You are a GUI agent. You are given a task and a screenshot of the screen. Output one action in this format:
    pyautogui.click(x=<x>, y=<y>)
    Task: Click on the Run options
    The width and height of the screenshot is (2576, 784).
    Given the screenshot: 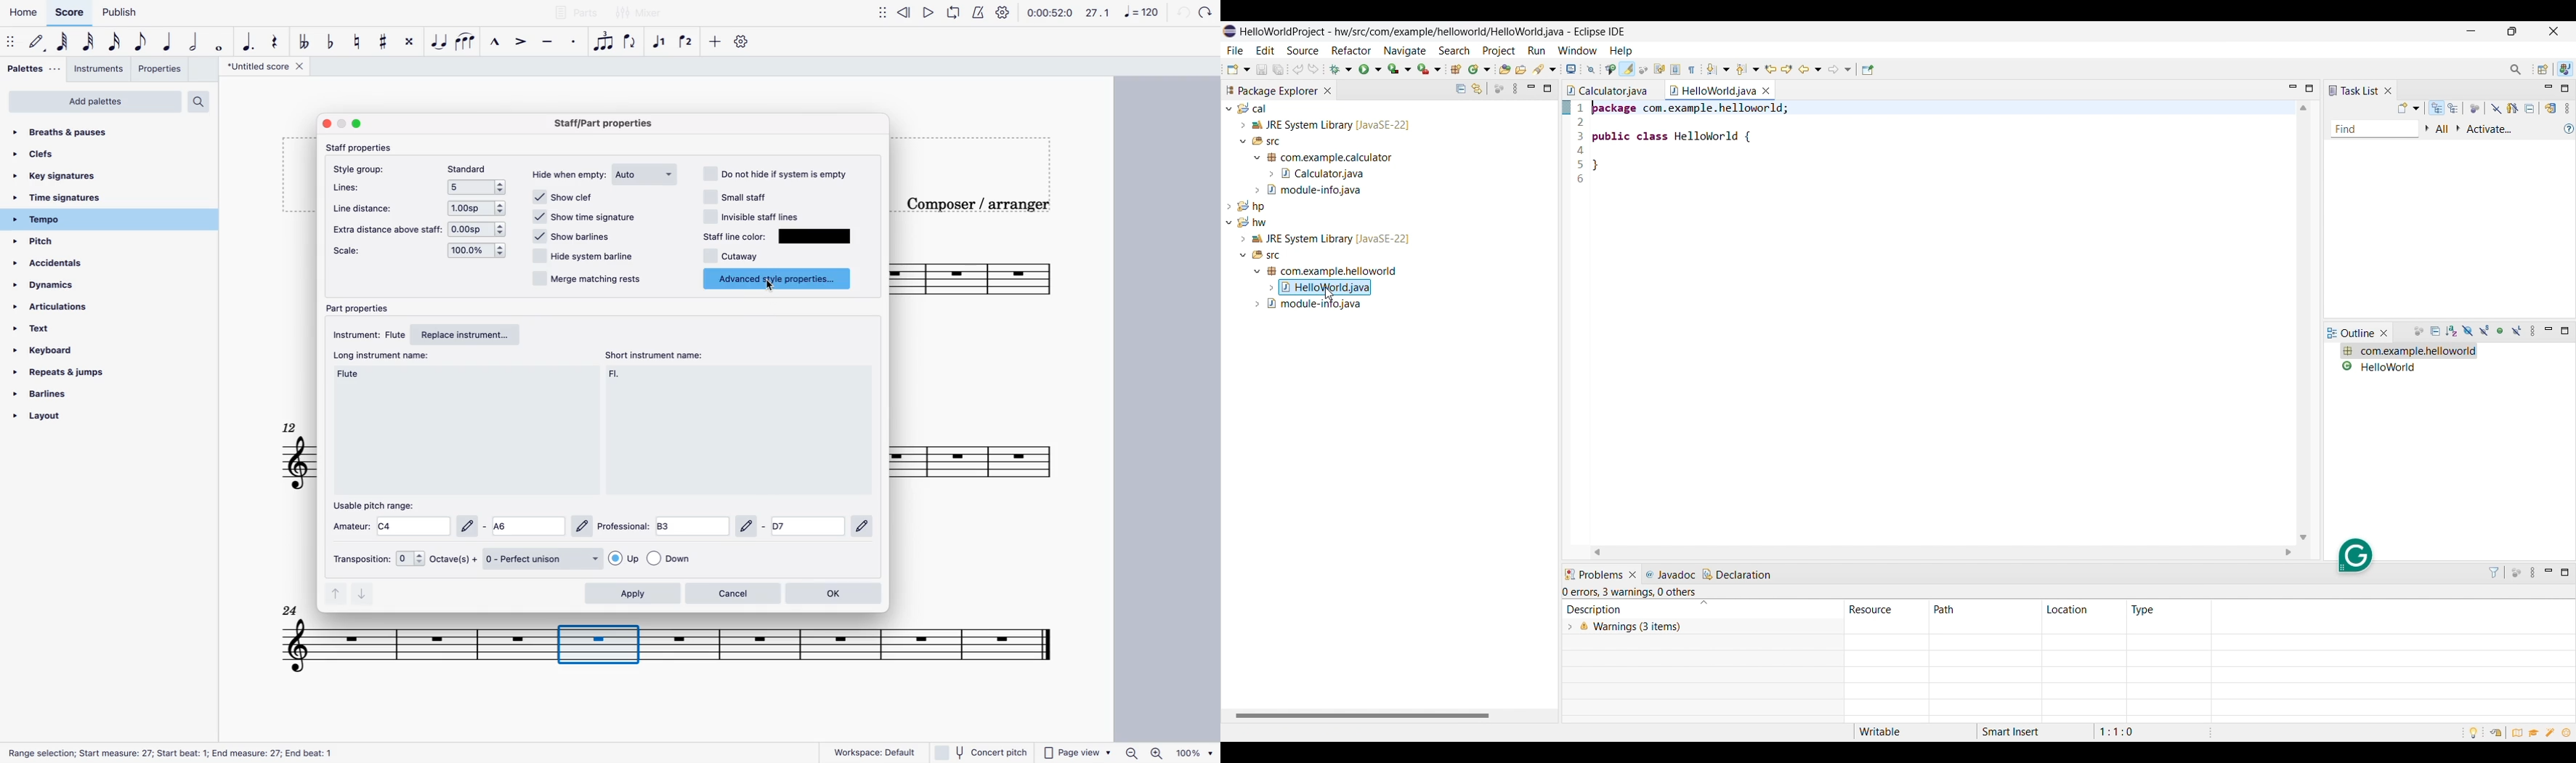 What is the action you would take?
    pyautogui.click(x=1370, y=69)
    